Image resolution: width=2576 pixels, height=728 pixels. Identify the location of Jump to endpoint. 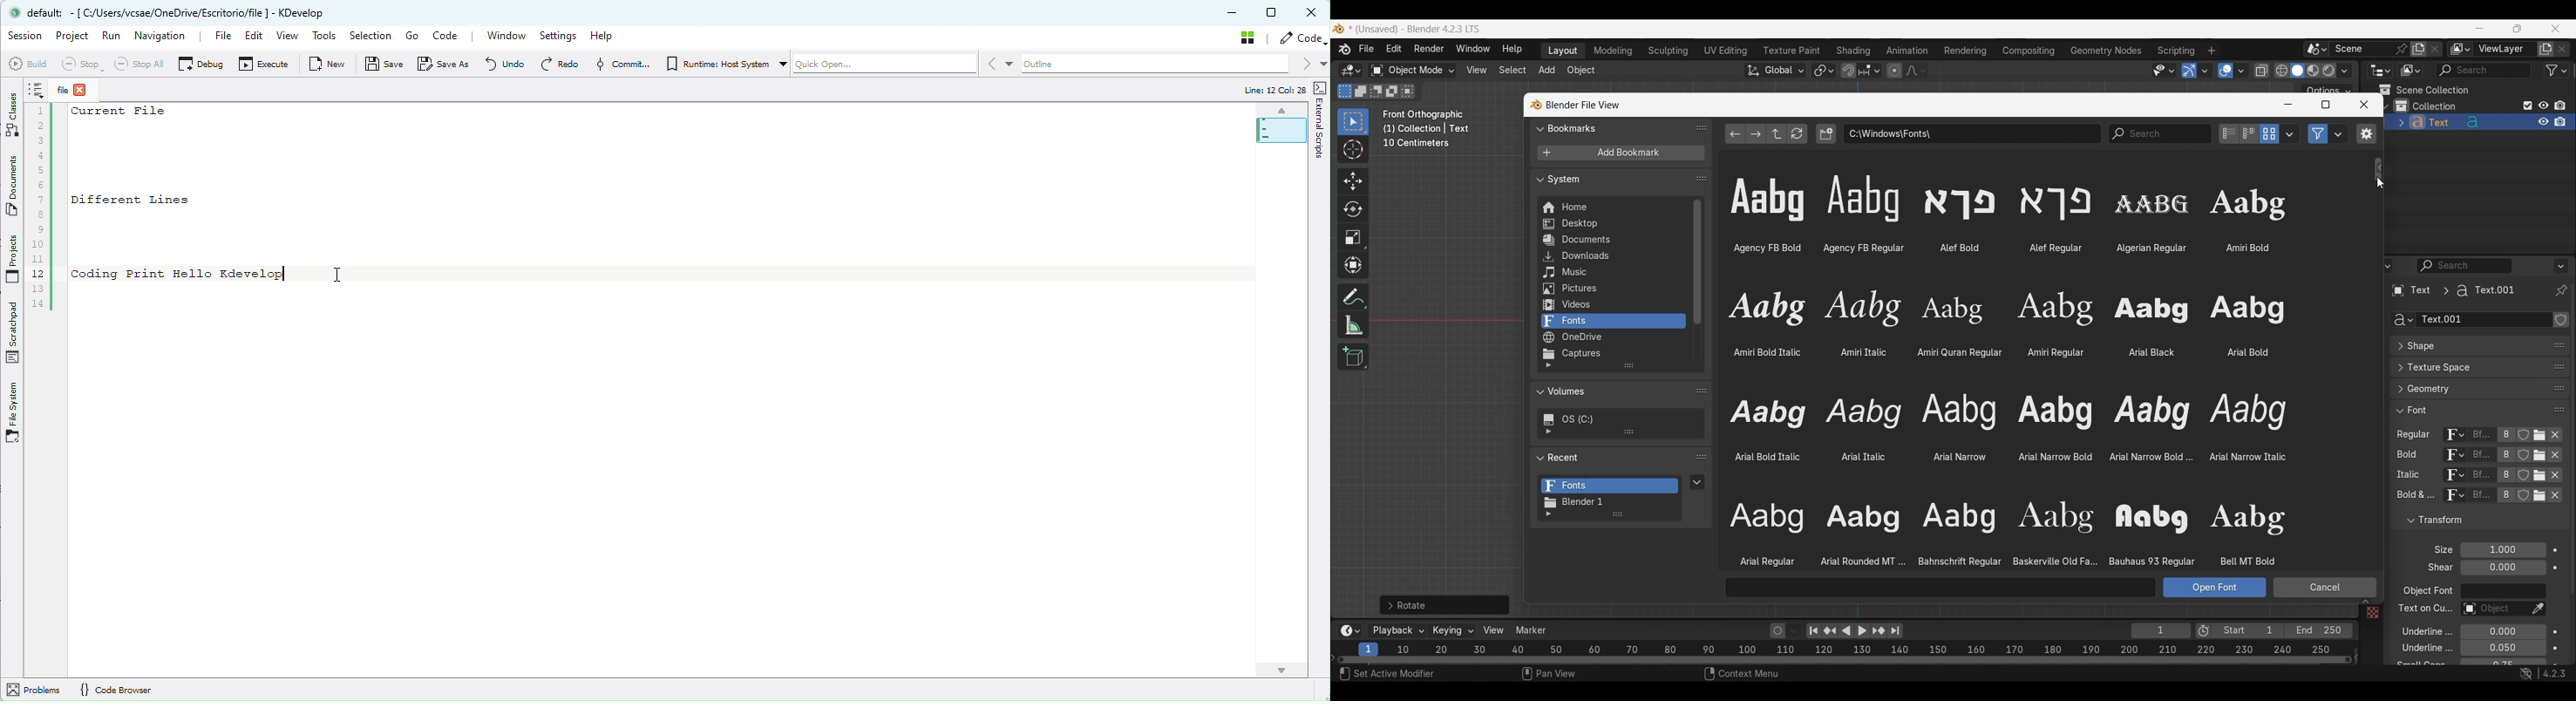
(1814, 631).